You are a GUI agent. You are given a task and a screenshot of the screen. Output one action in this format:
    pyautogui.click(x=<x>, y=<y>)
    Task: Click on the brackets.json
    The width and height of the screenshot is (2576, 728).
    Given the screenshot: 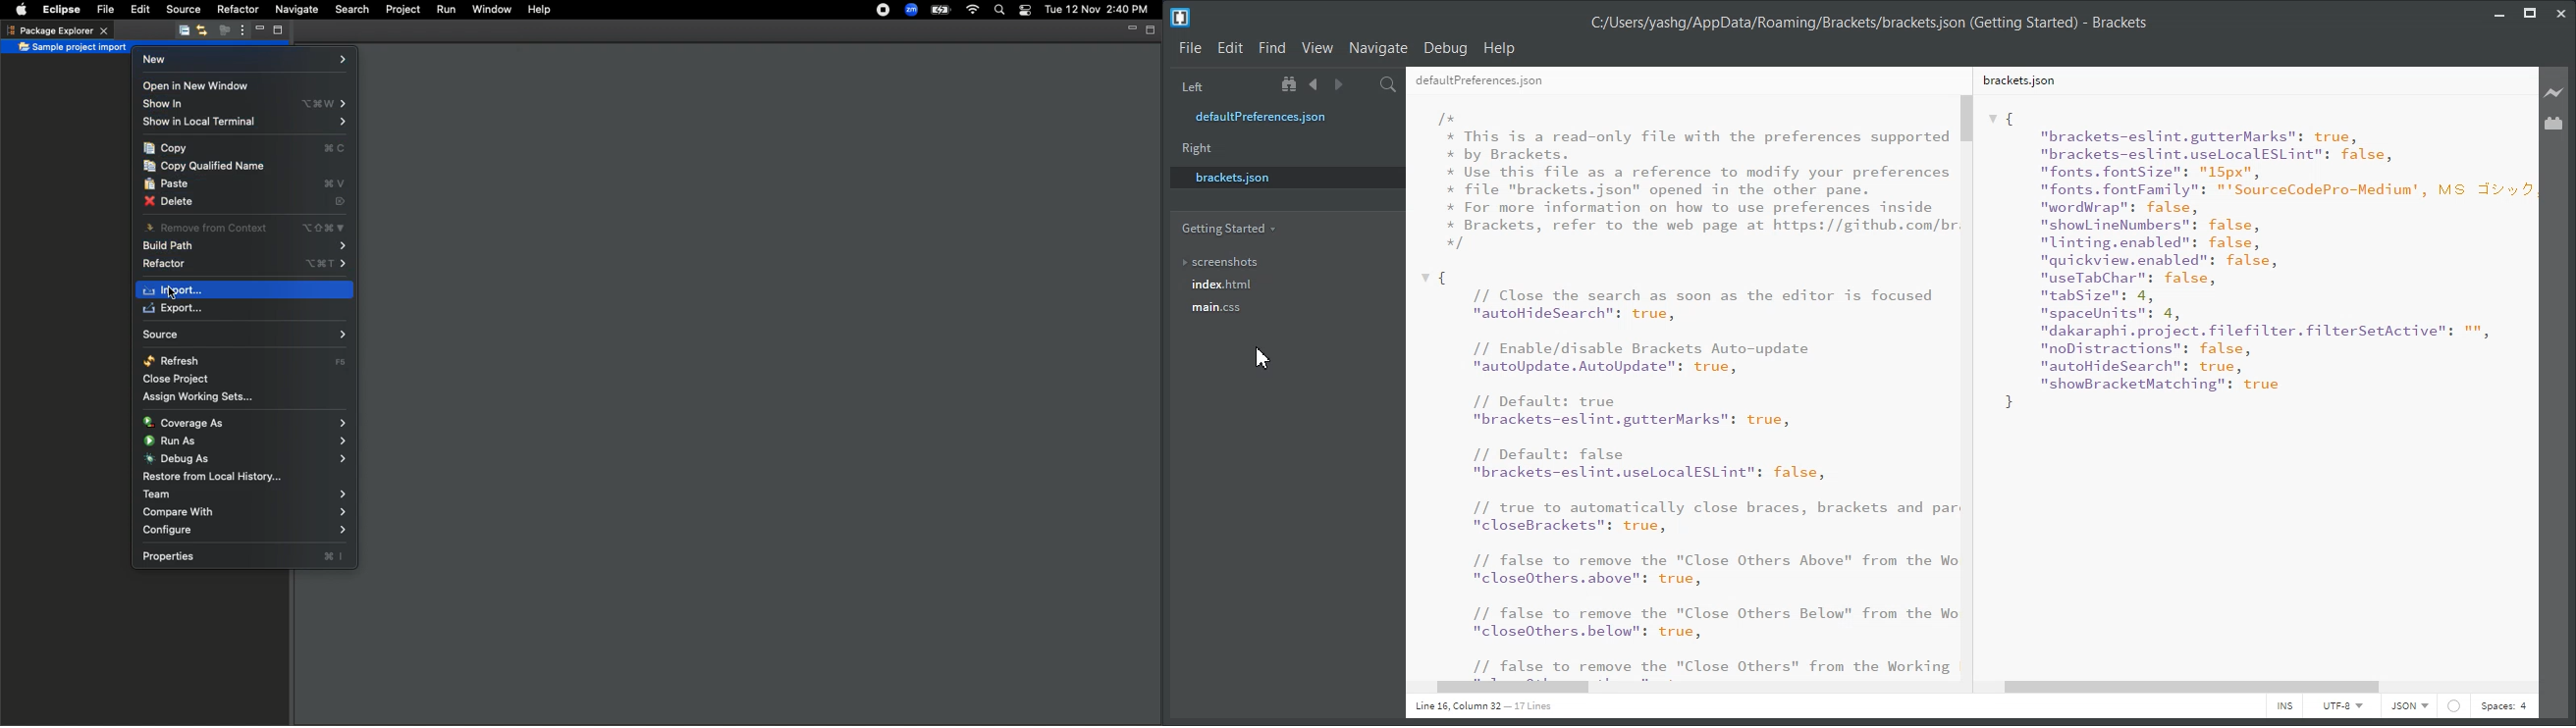 What is the action you would take?
    pyautogui.click(x=2017, y=79)
    